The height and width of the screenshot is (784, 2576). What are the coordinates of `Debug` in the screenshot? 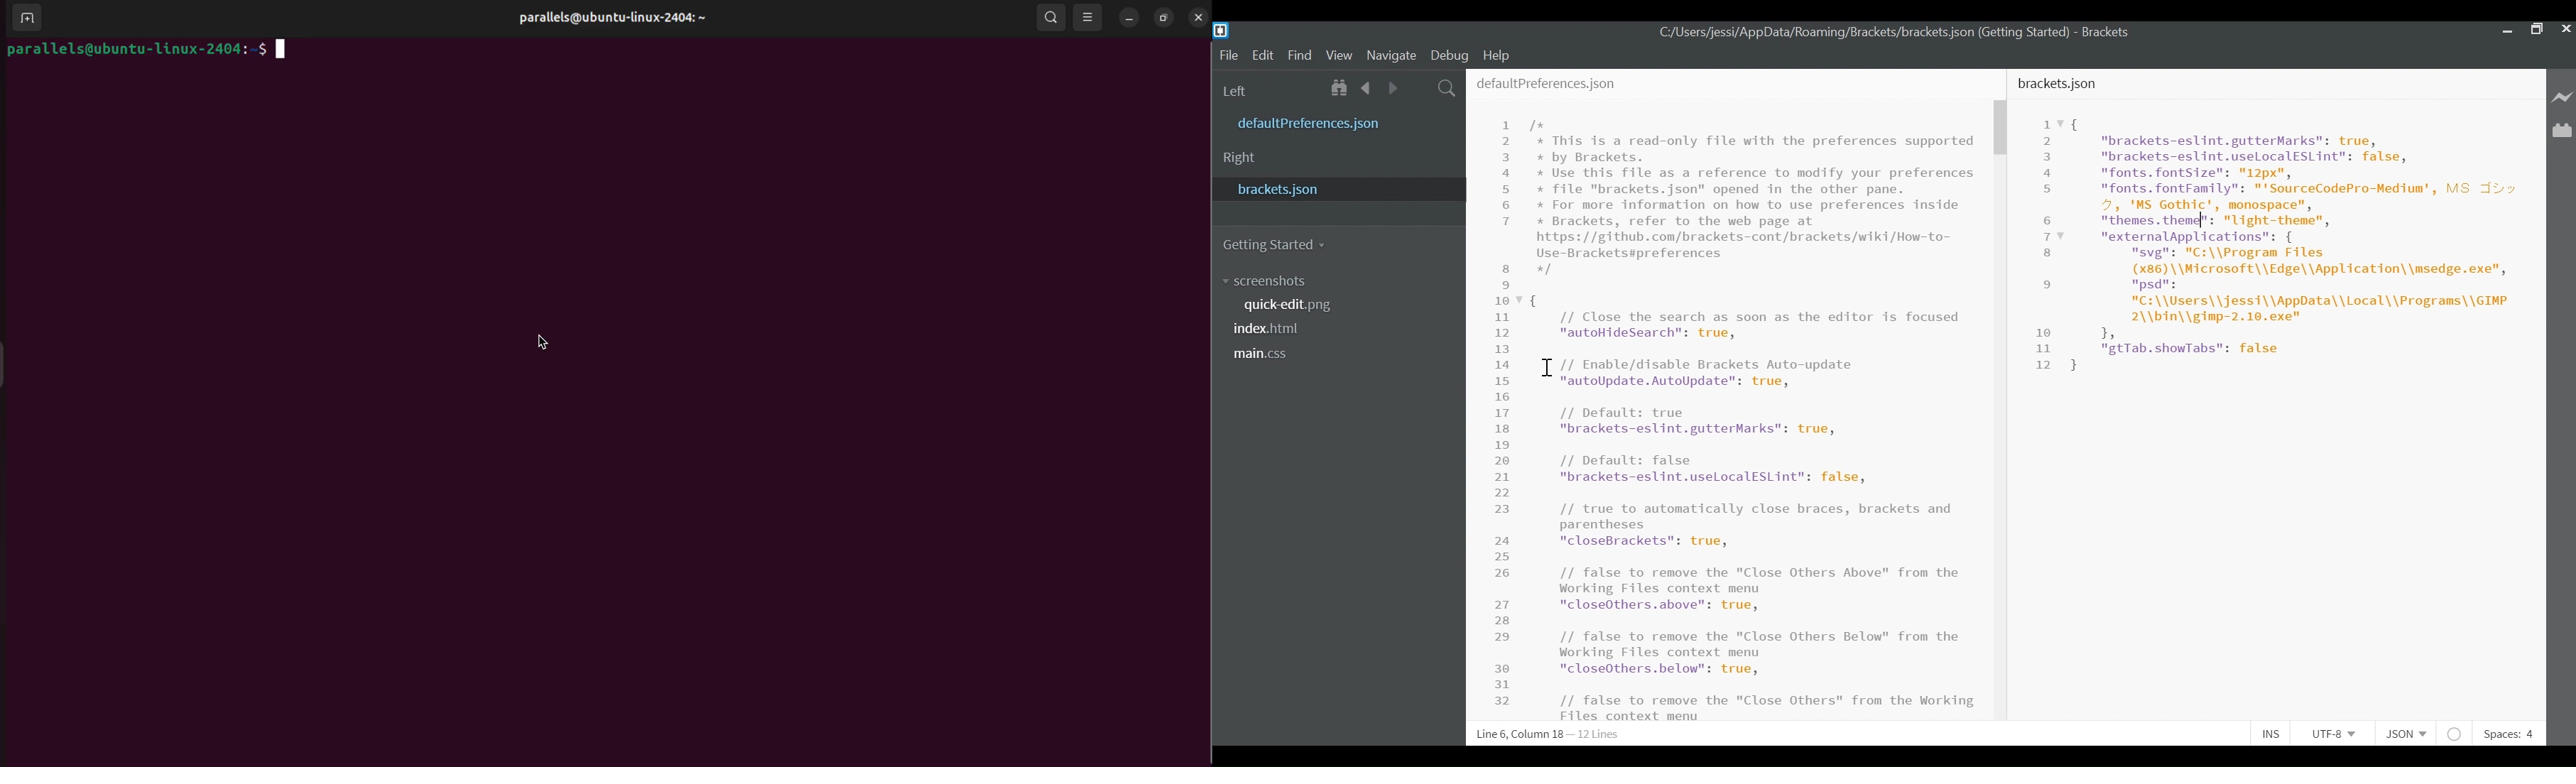 It's located at (1452, 55).